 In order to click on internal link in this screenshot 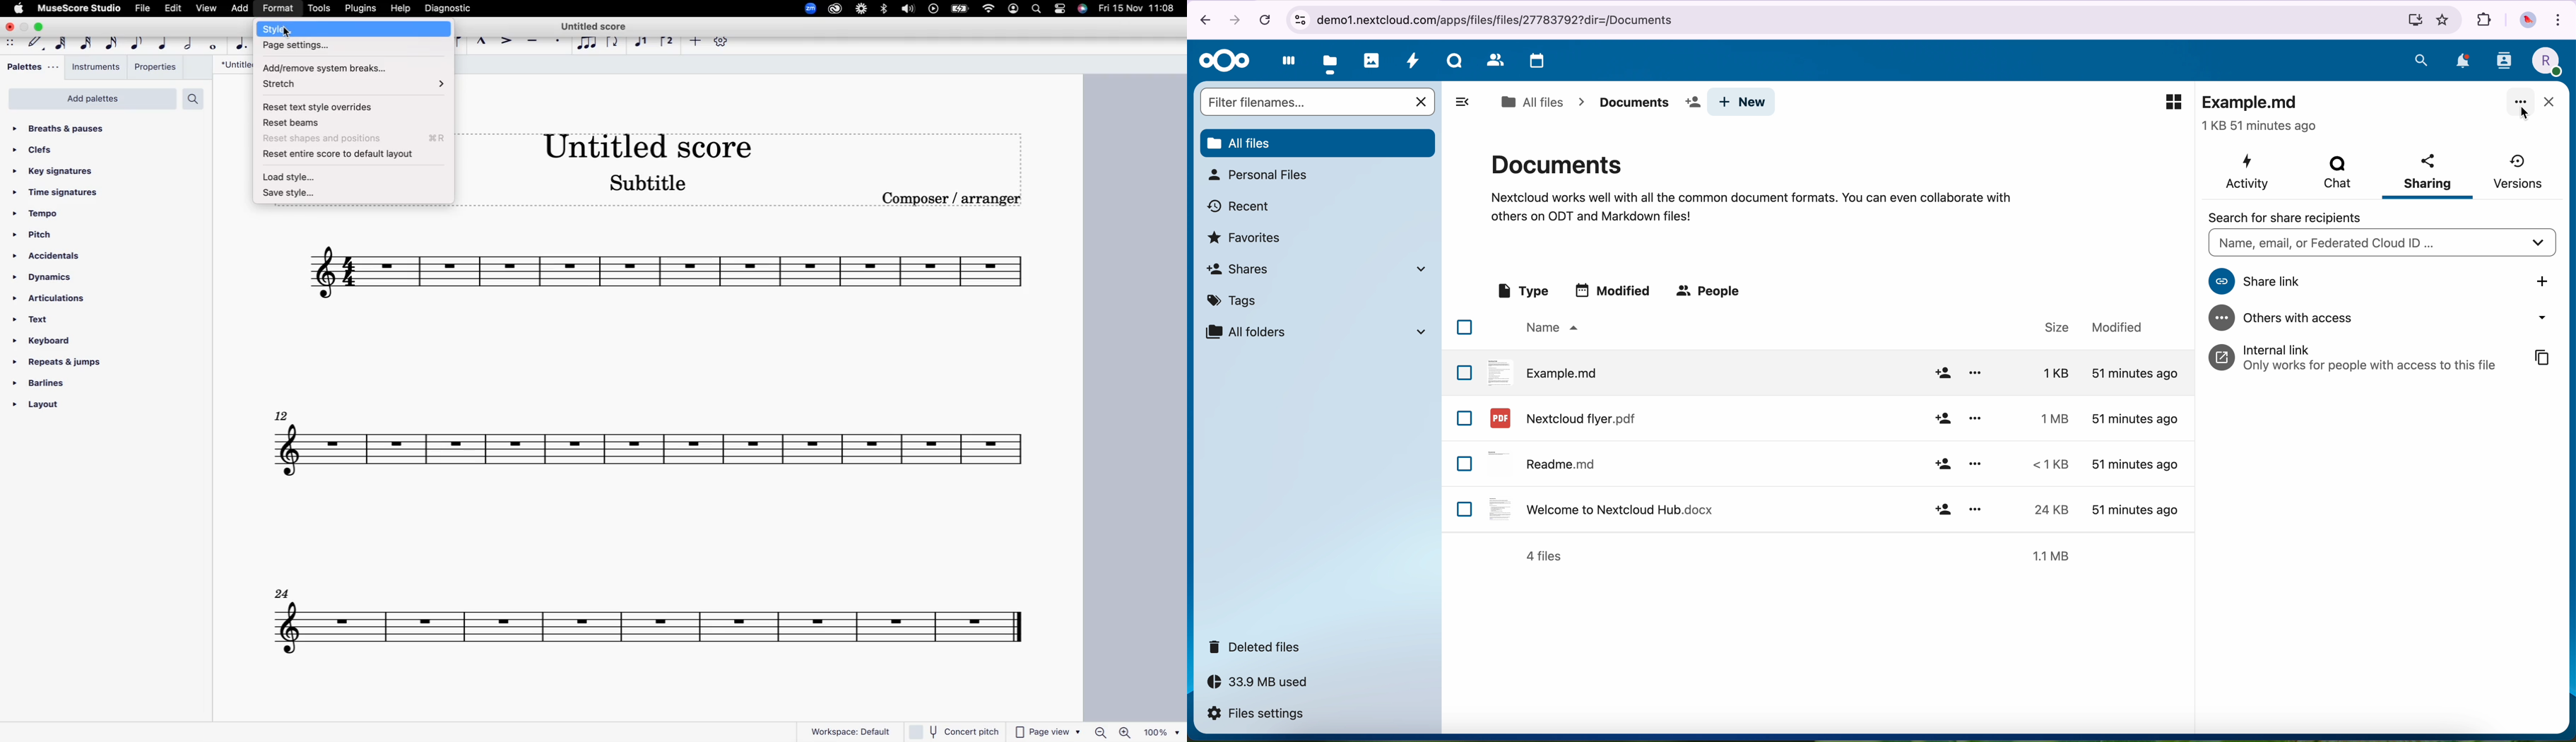, I will do `click(2350, 357)`.